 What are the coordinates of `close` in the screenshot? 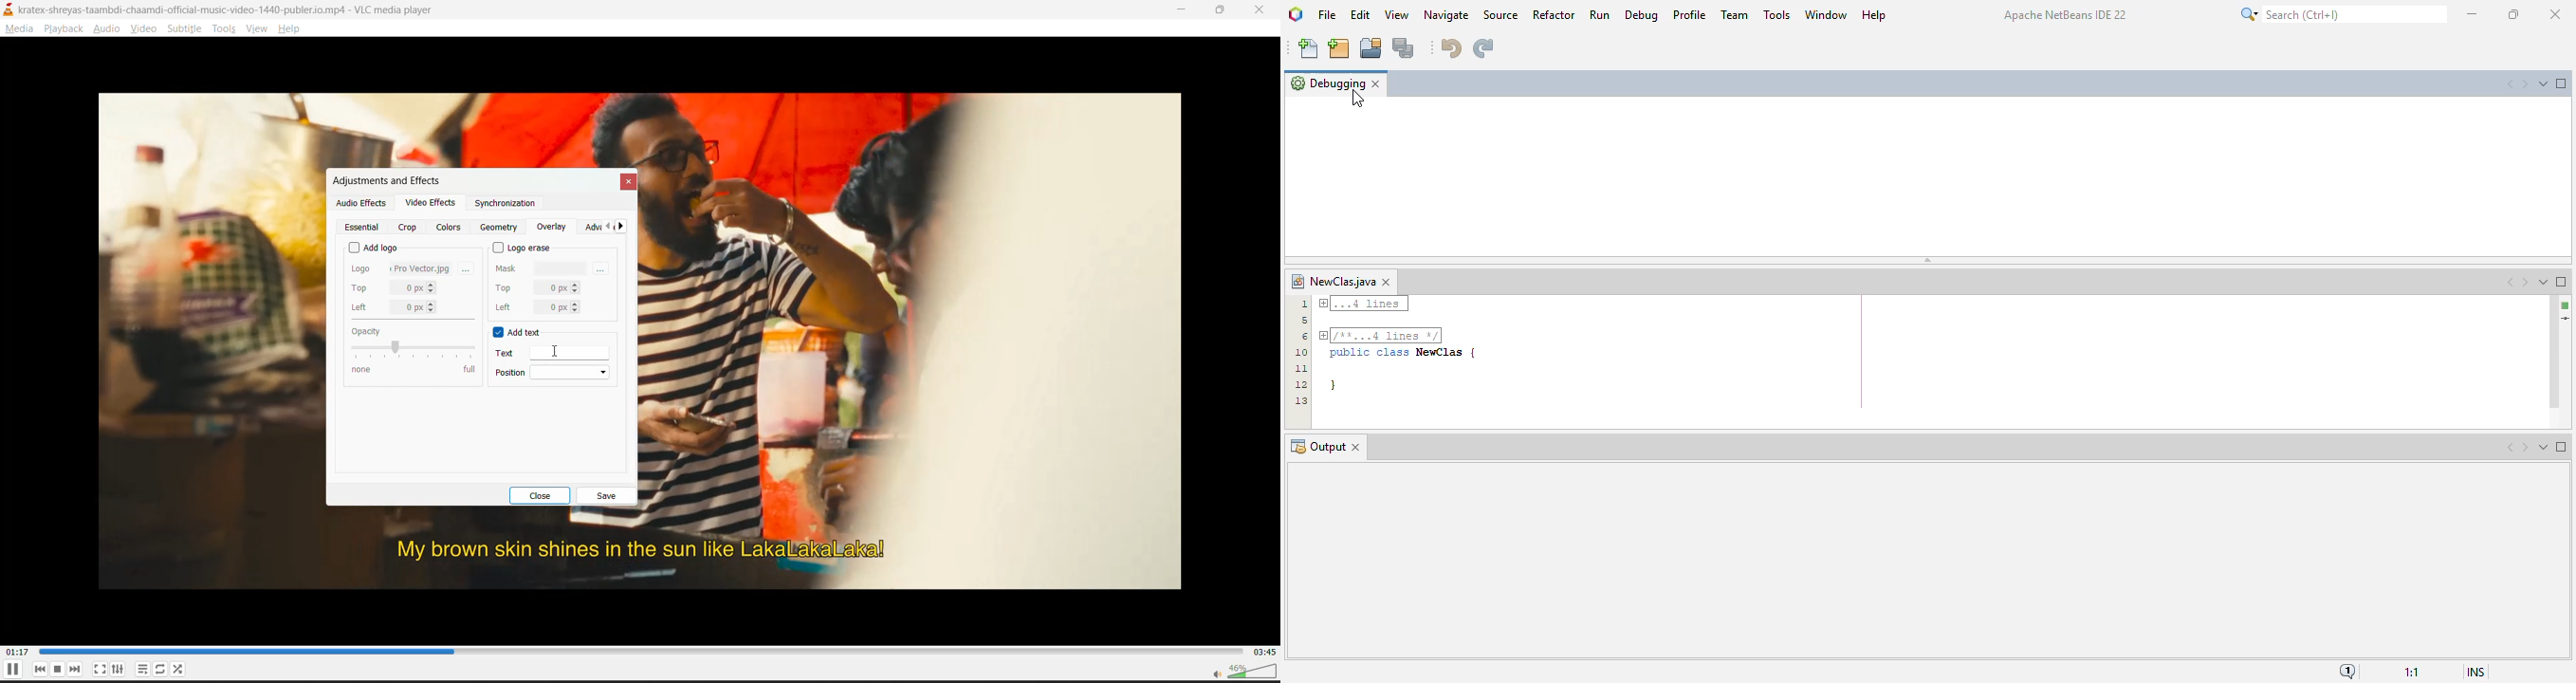 It's located at (546, 496).